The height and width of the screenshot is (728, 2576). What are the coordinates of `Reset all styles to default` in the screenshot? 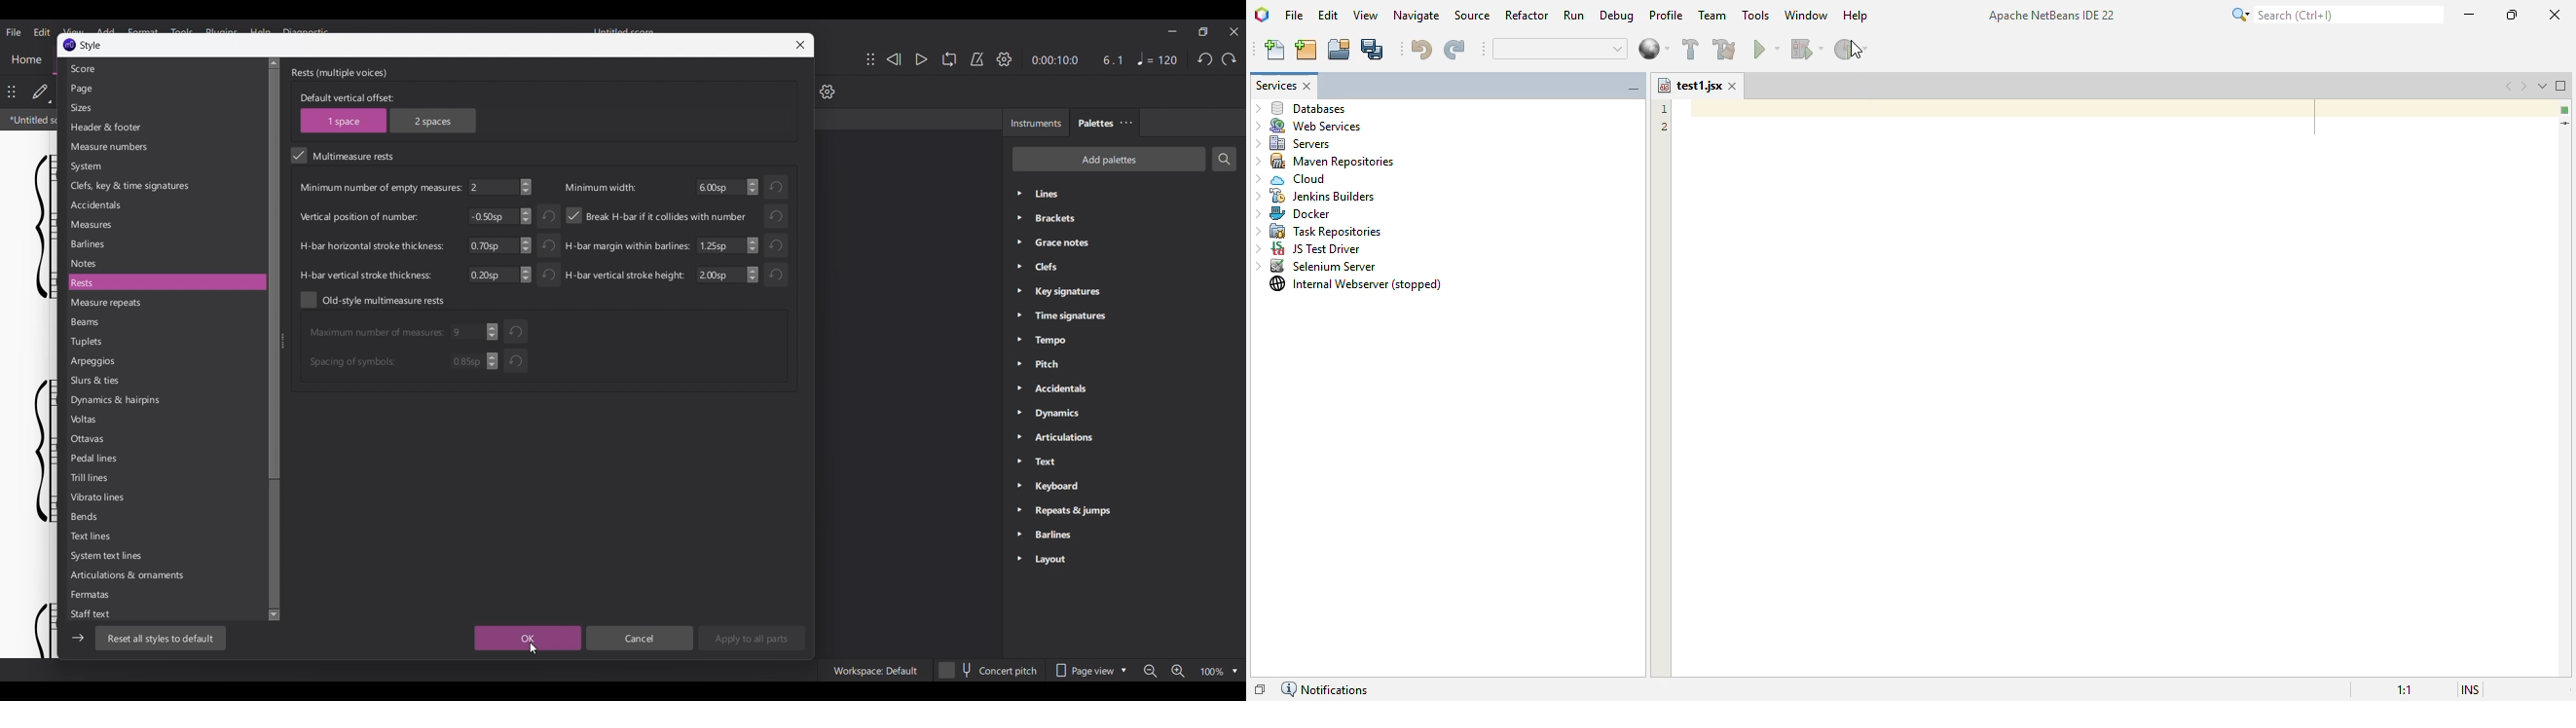 It's located at (161, 639).